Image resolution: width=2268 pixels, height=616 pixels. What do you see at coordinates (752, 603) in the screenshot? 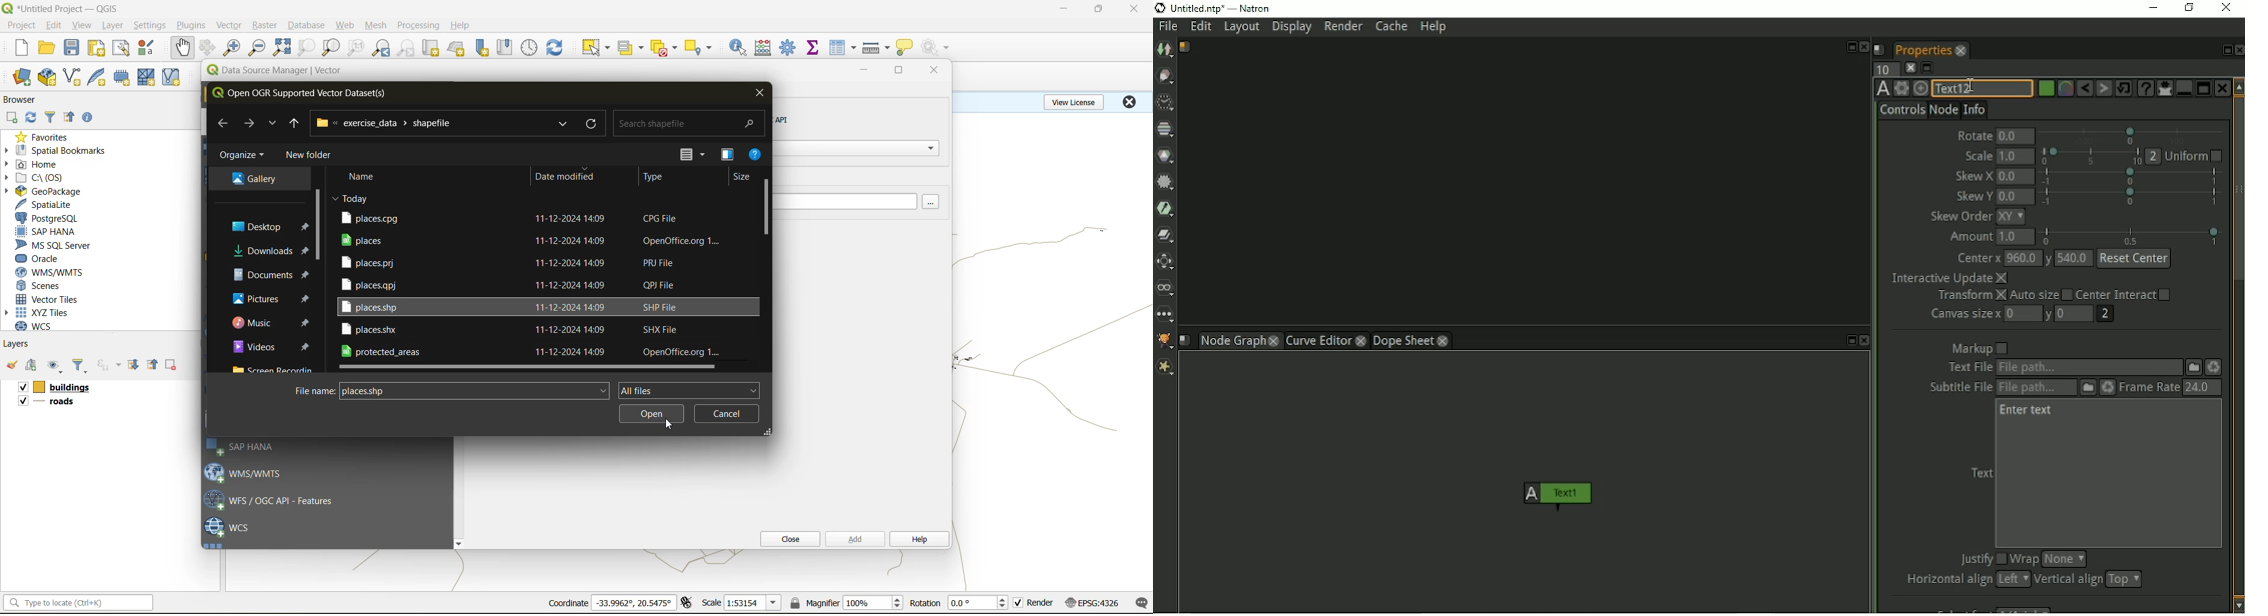
I see `scale` at bounding box center [752, 603].